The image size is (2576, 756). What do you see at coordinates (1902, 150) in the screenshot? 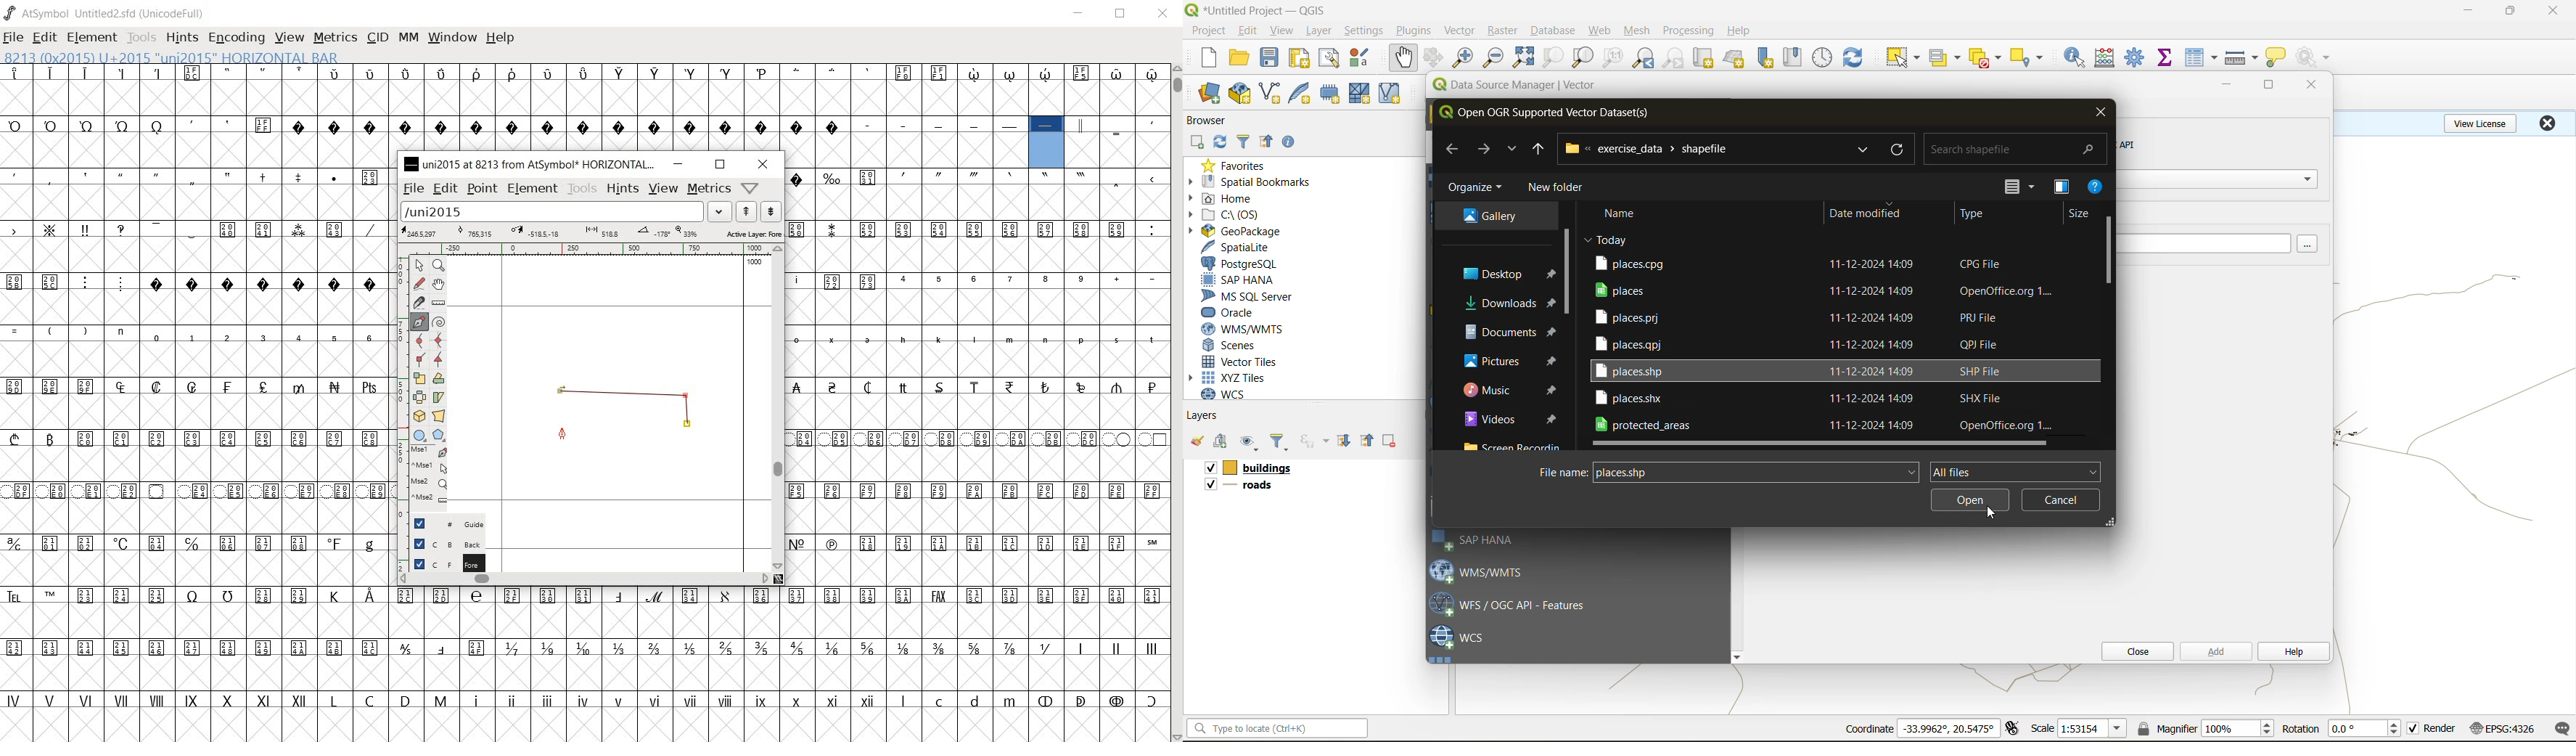
I see `refresh` at bounding box center [1902, 150].